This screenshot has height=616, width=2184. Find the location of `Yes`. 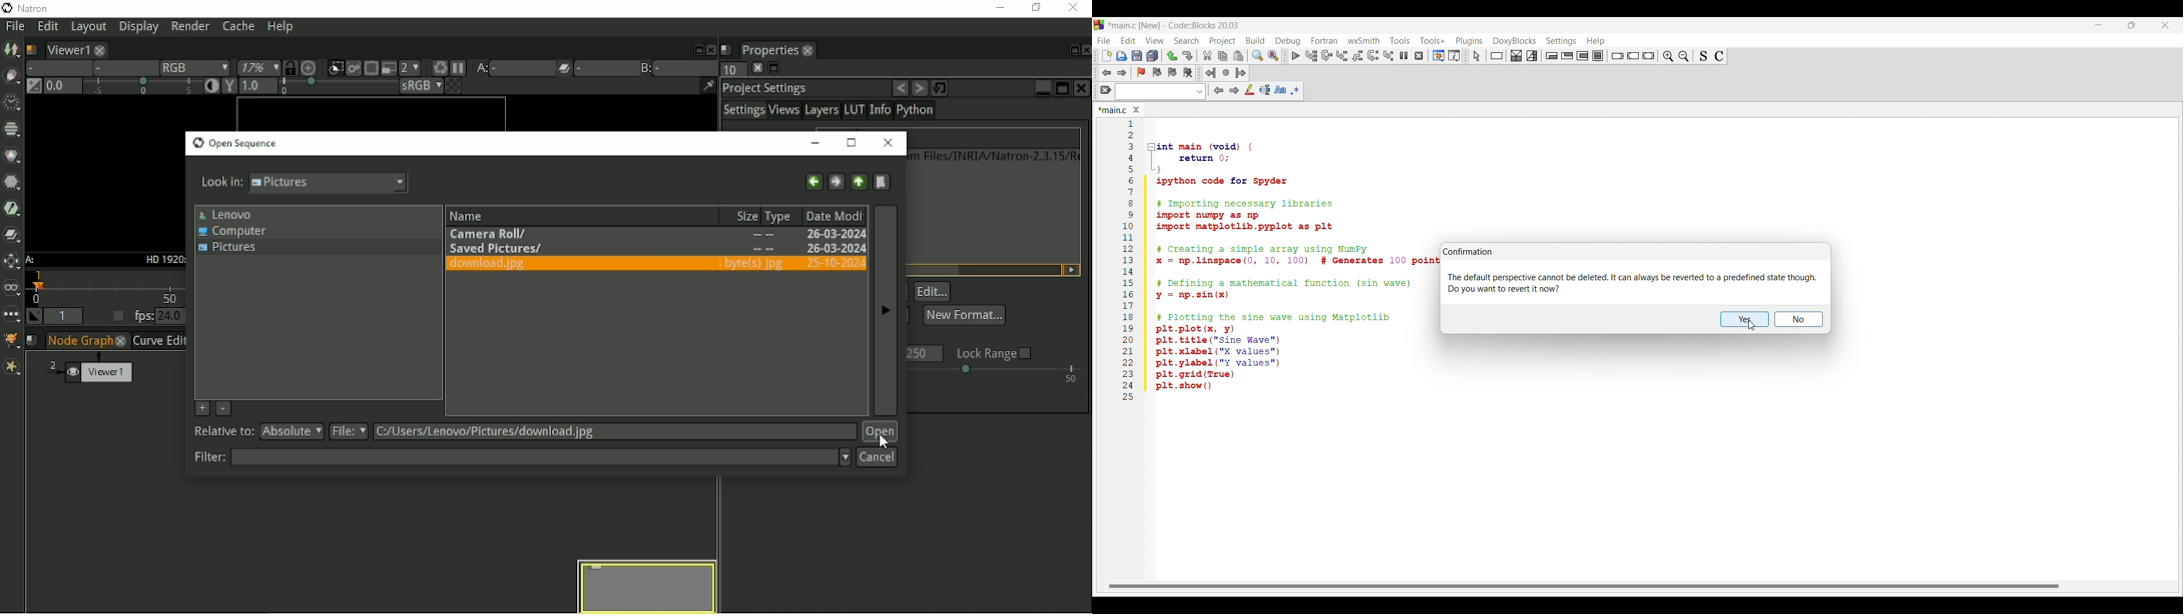

Yes is located at coordinates (1745, 319).